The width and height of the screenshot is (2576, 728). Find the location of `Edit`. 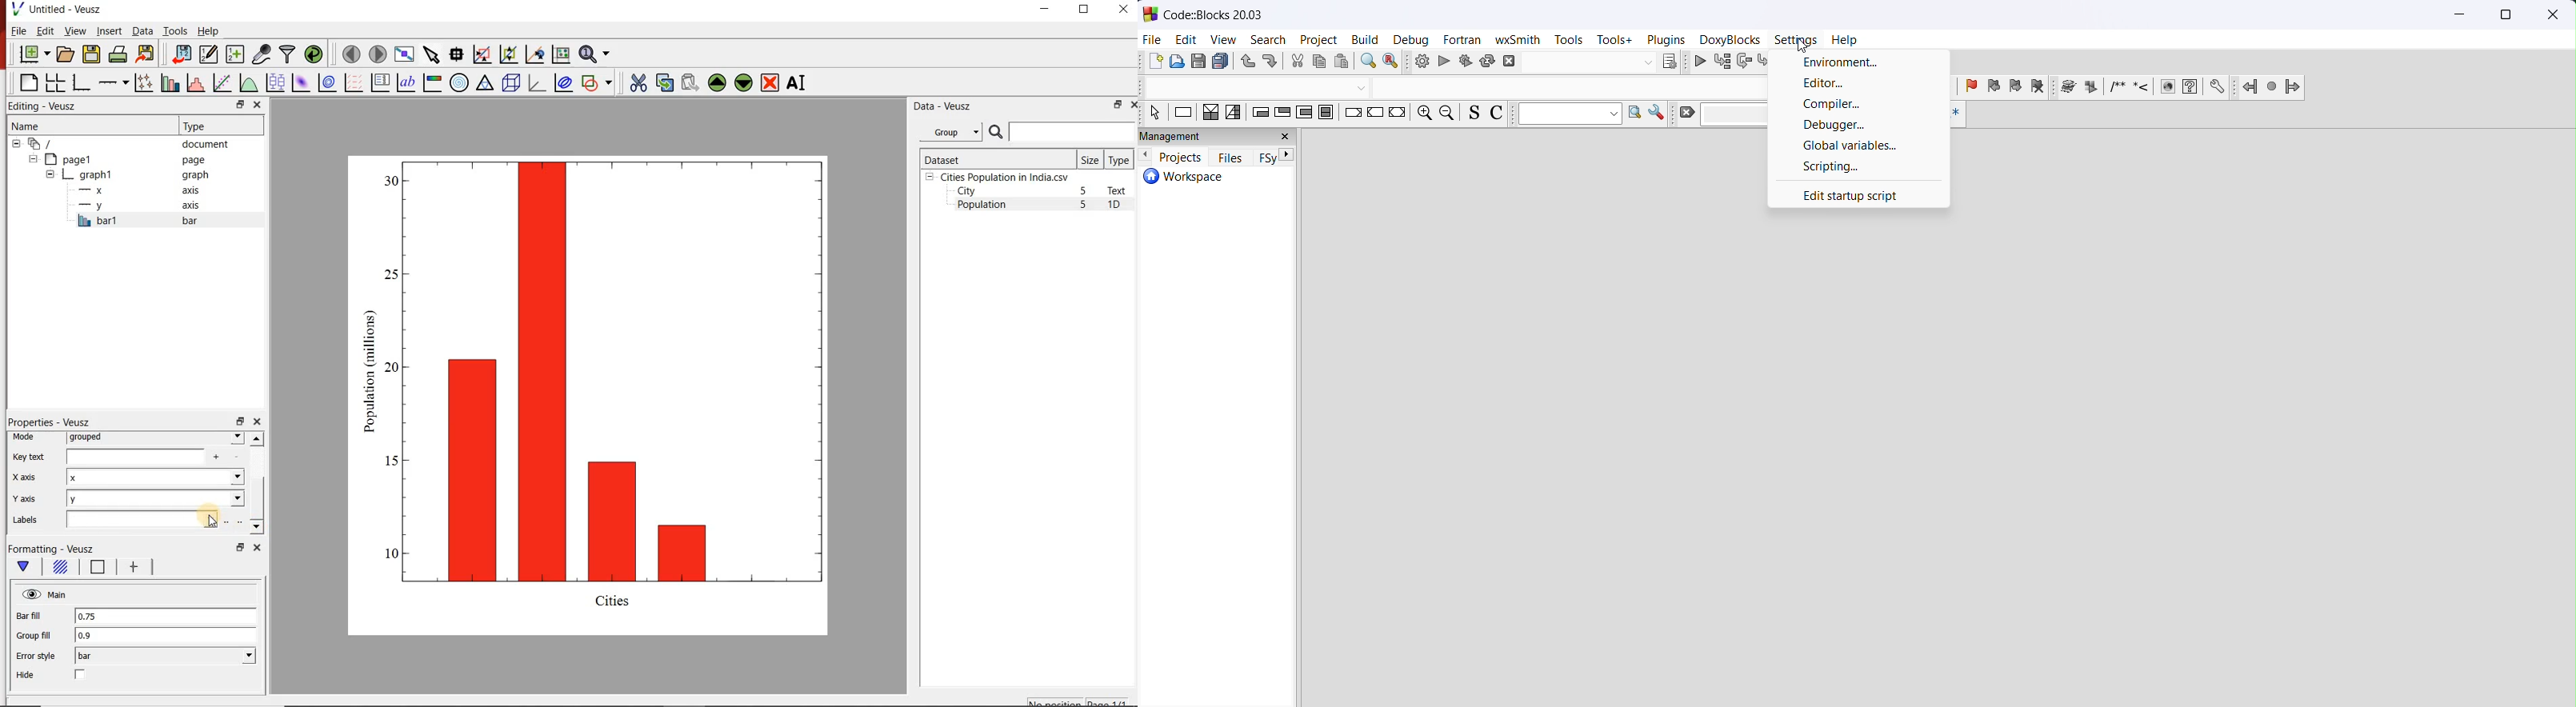

Edit is located at coordinates (44, 31).